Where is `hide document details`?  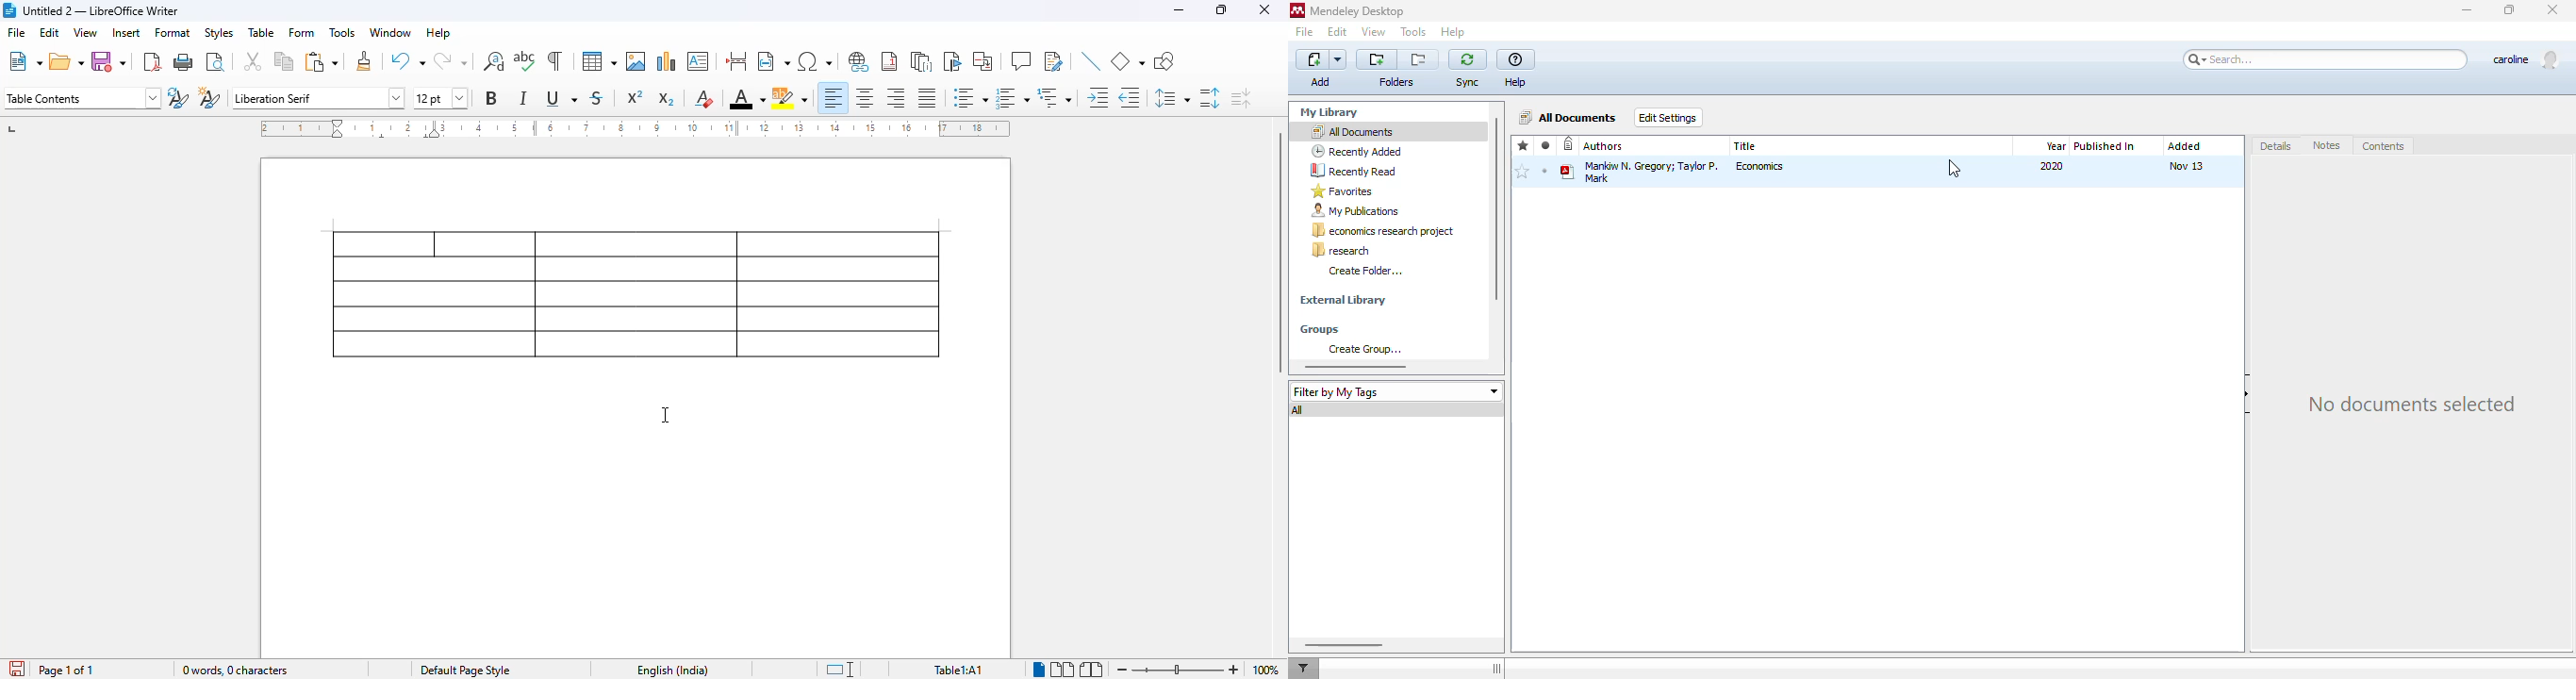 hide document details is located at coordinates (2248, 395).